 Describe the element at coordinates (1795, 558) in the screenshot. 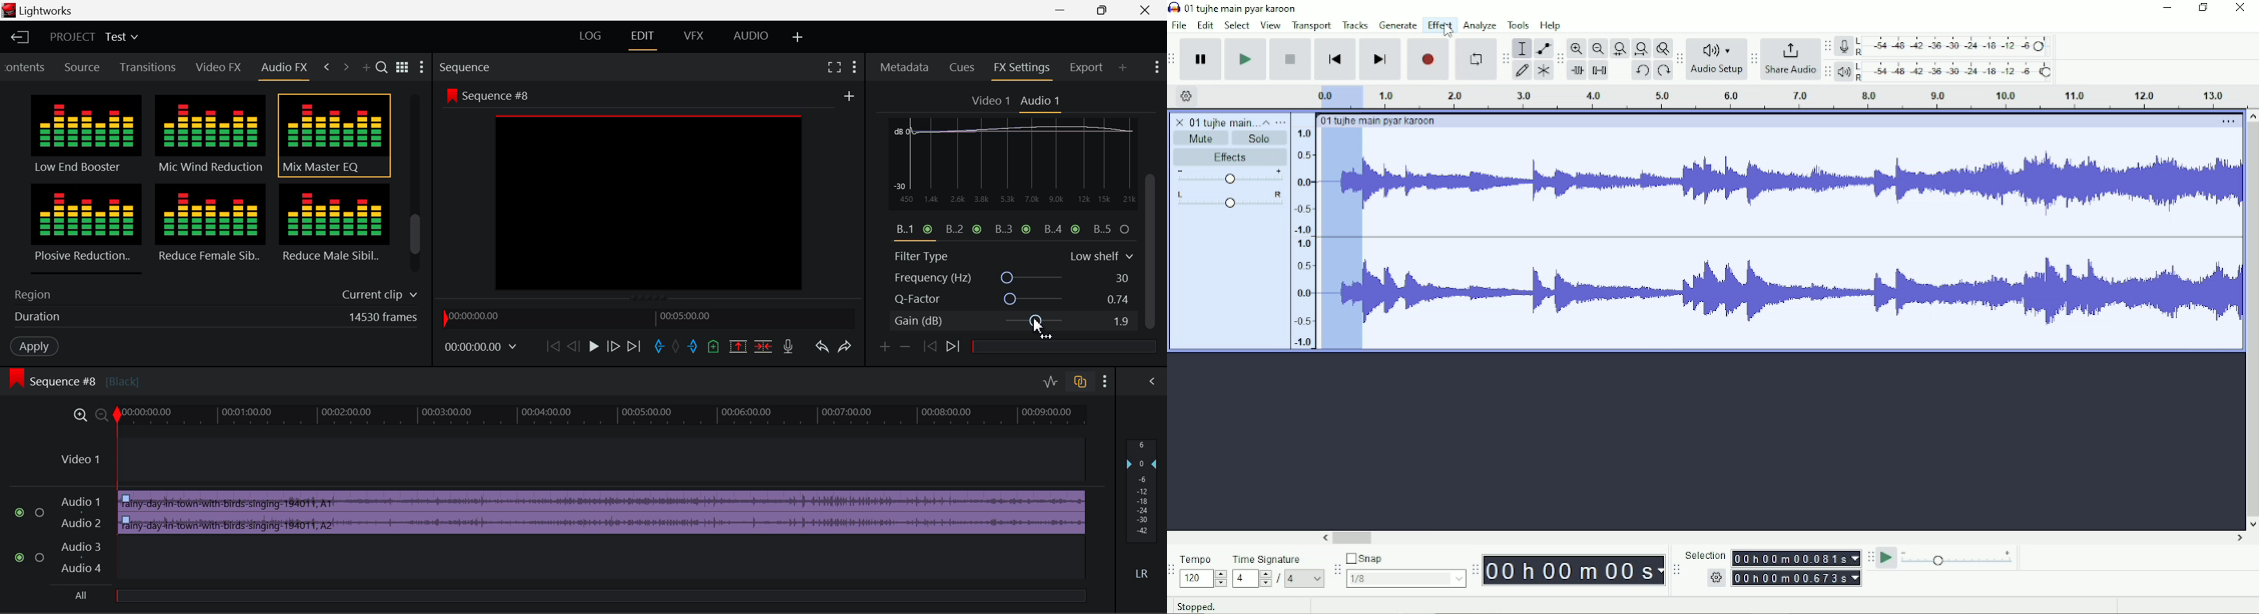

I see `00 h 00 m 00.081s` at that location.